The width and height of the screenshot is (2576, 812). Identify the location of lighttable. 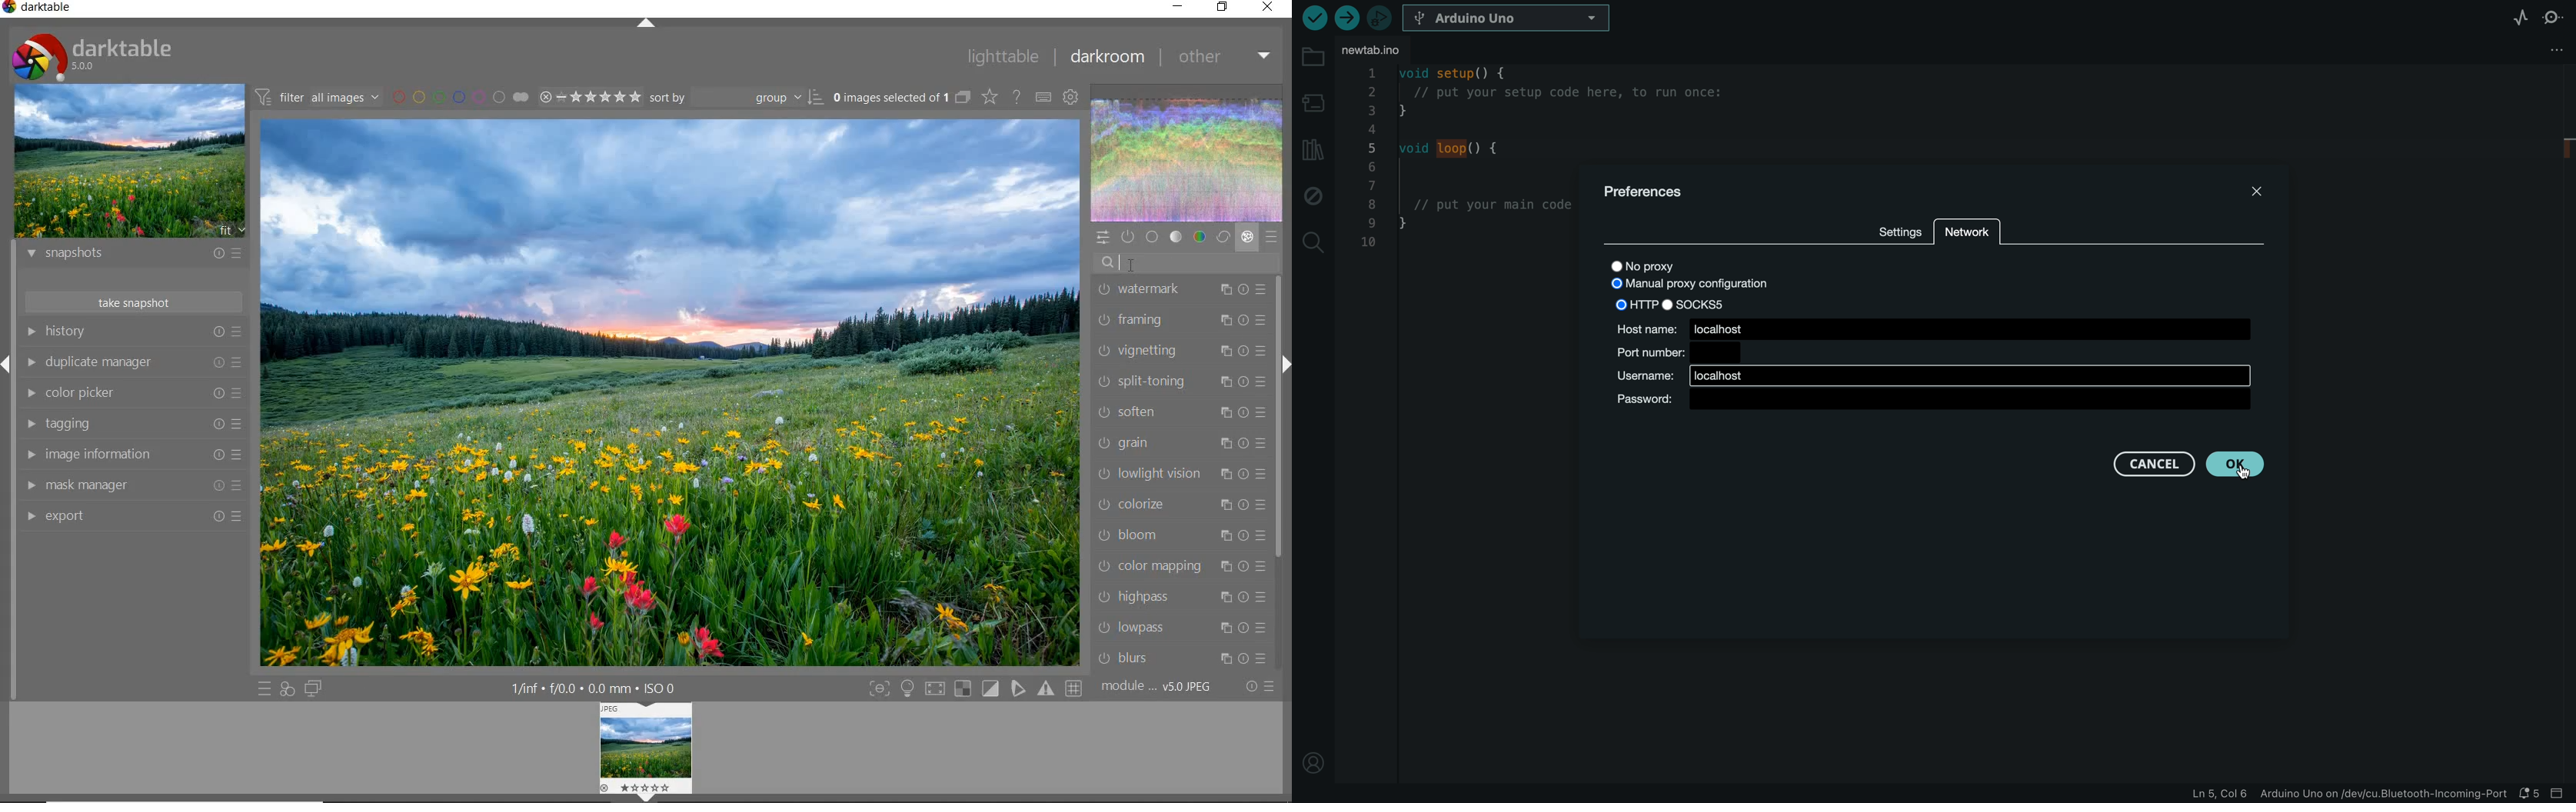
(1004, 58).